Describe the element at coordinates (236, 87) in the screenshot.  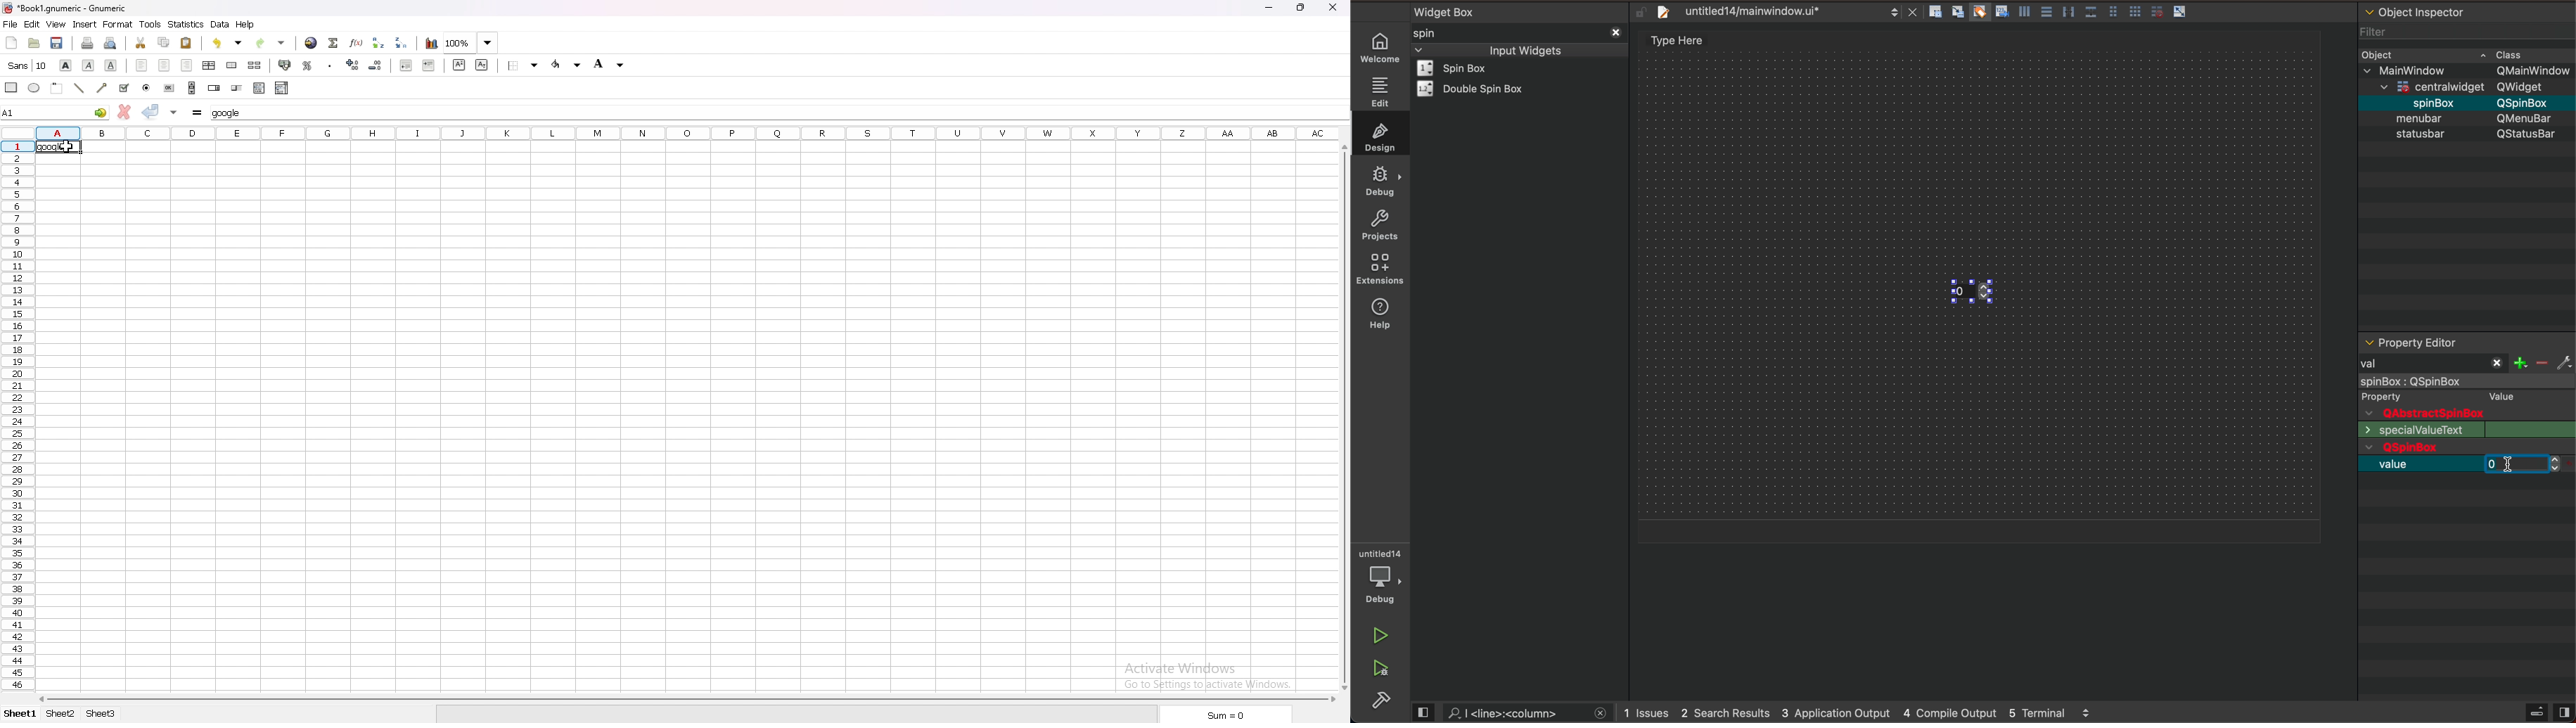
I see `slider` at that location.